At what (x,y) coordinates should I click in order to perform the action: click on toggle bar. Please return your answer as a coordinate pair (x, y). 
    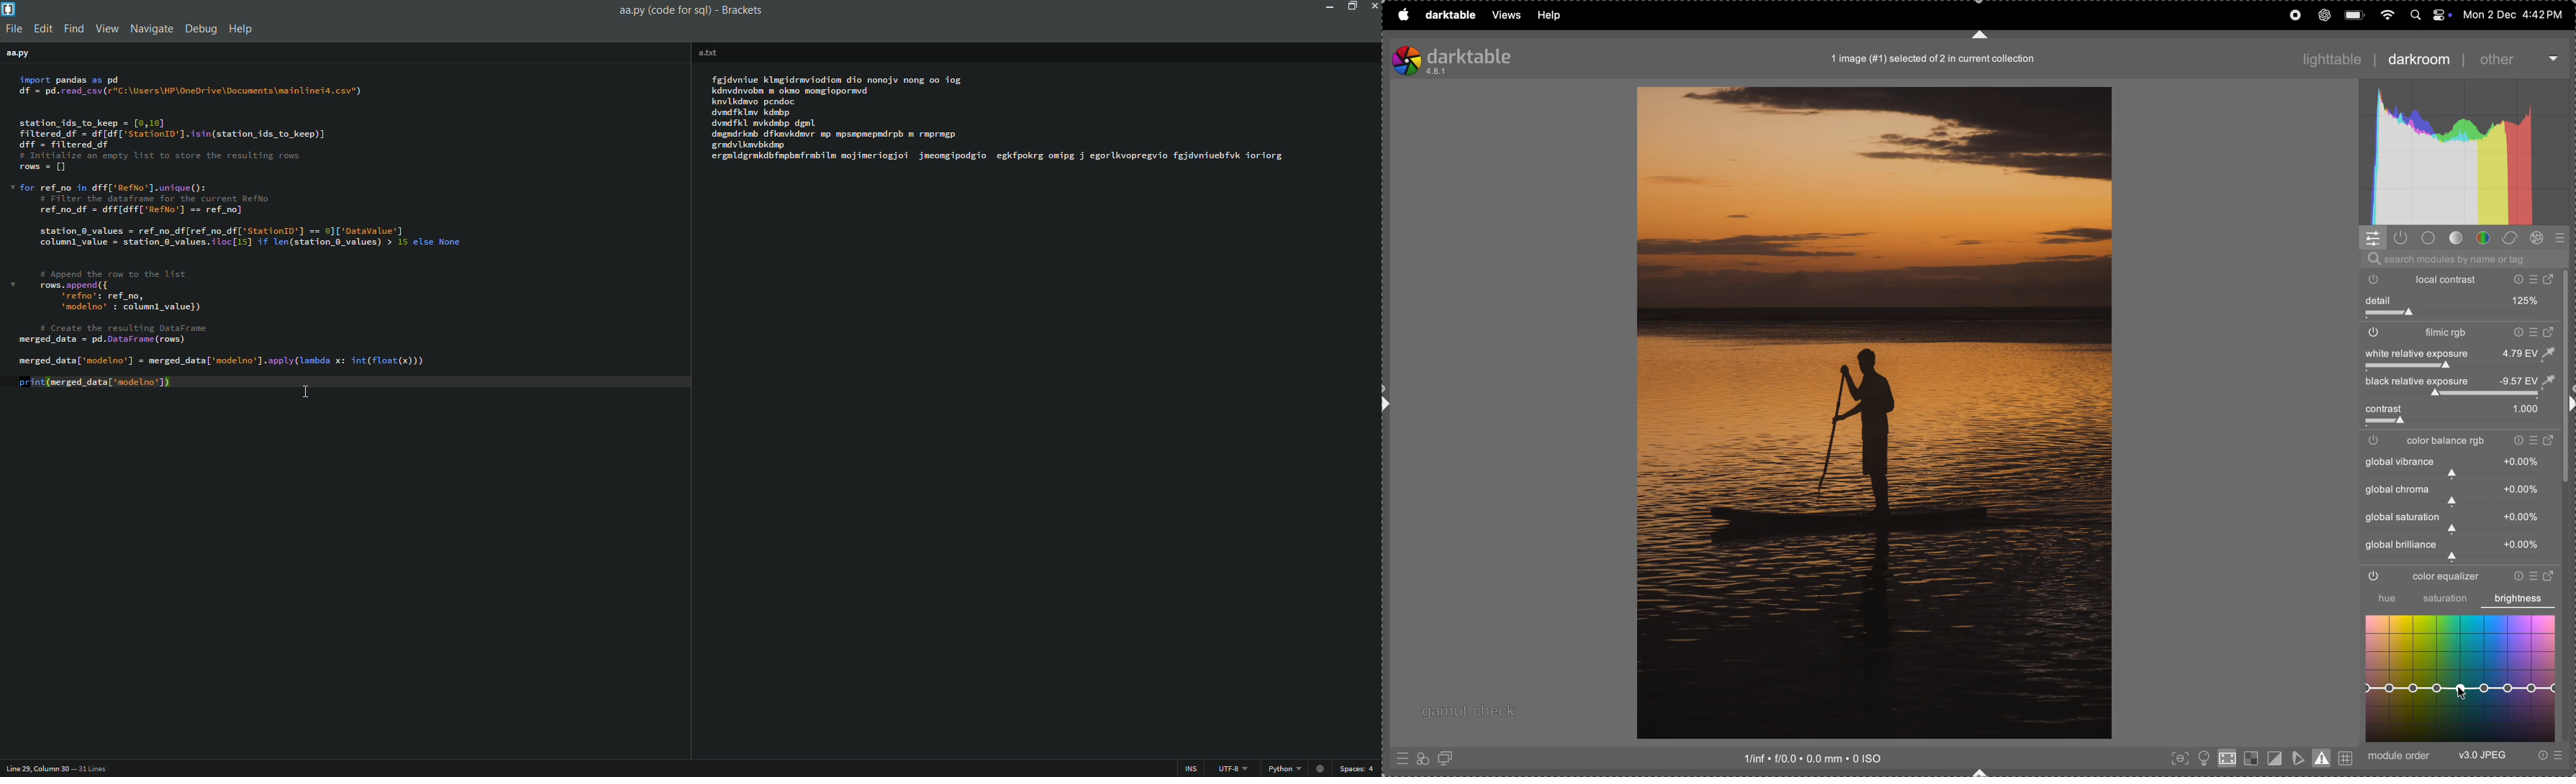
    Looking at the image, I should click on (2460, 423).